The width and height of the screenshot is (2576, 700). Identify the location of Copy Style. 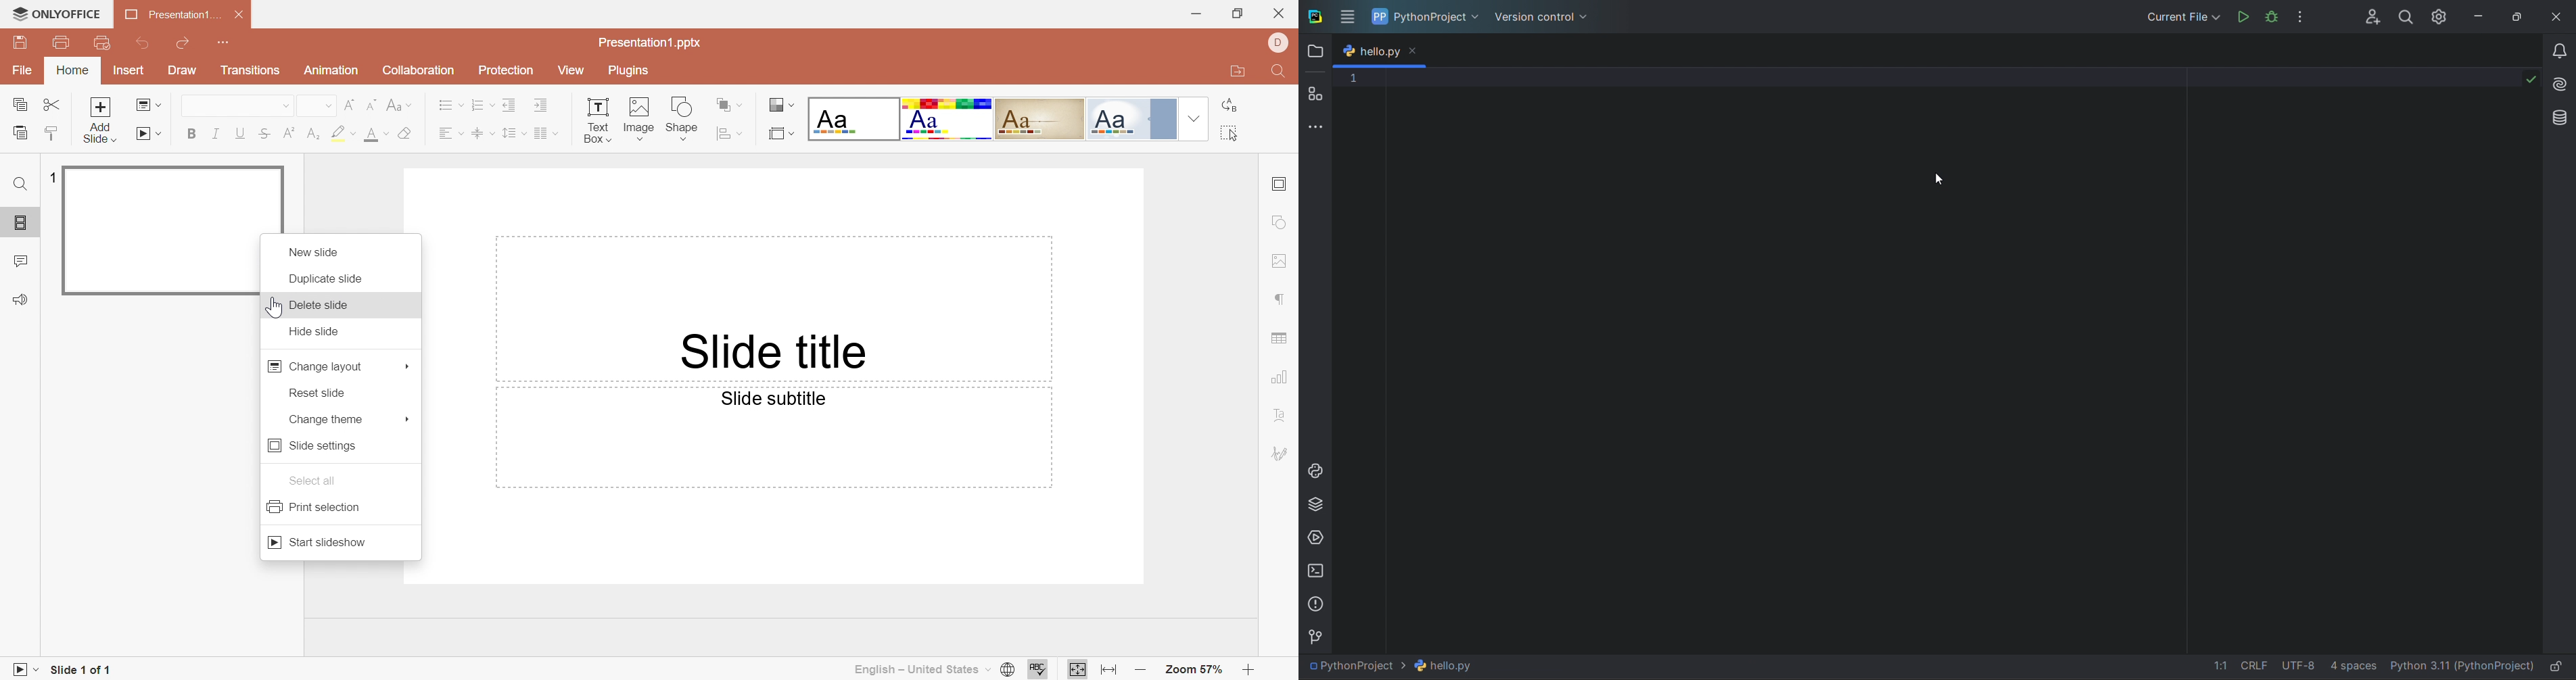
(52, 132).